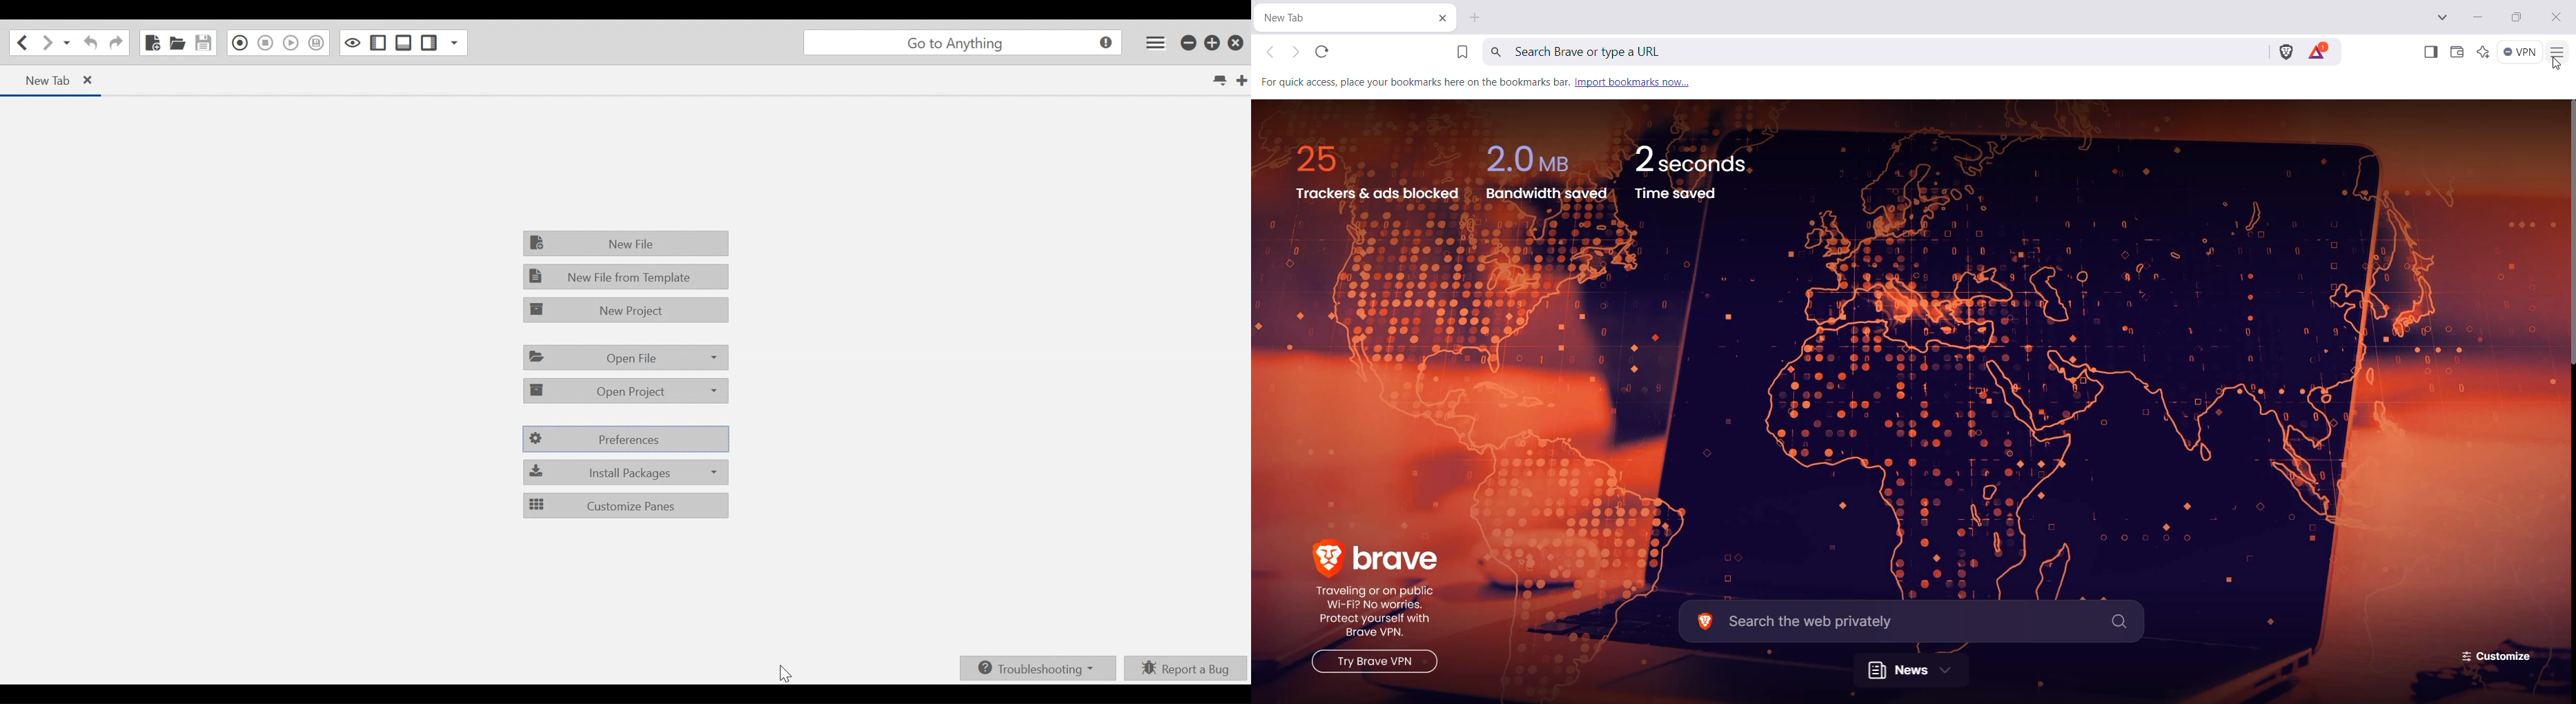 This screenshot has width=2576, height=728. What do you see at coordinates (628, 506) in the screenshot?
I see `Customize Panes` at bounding box center [628, 506].